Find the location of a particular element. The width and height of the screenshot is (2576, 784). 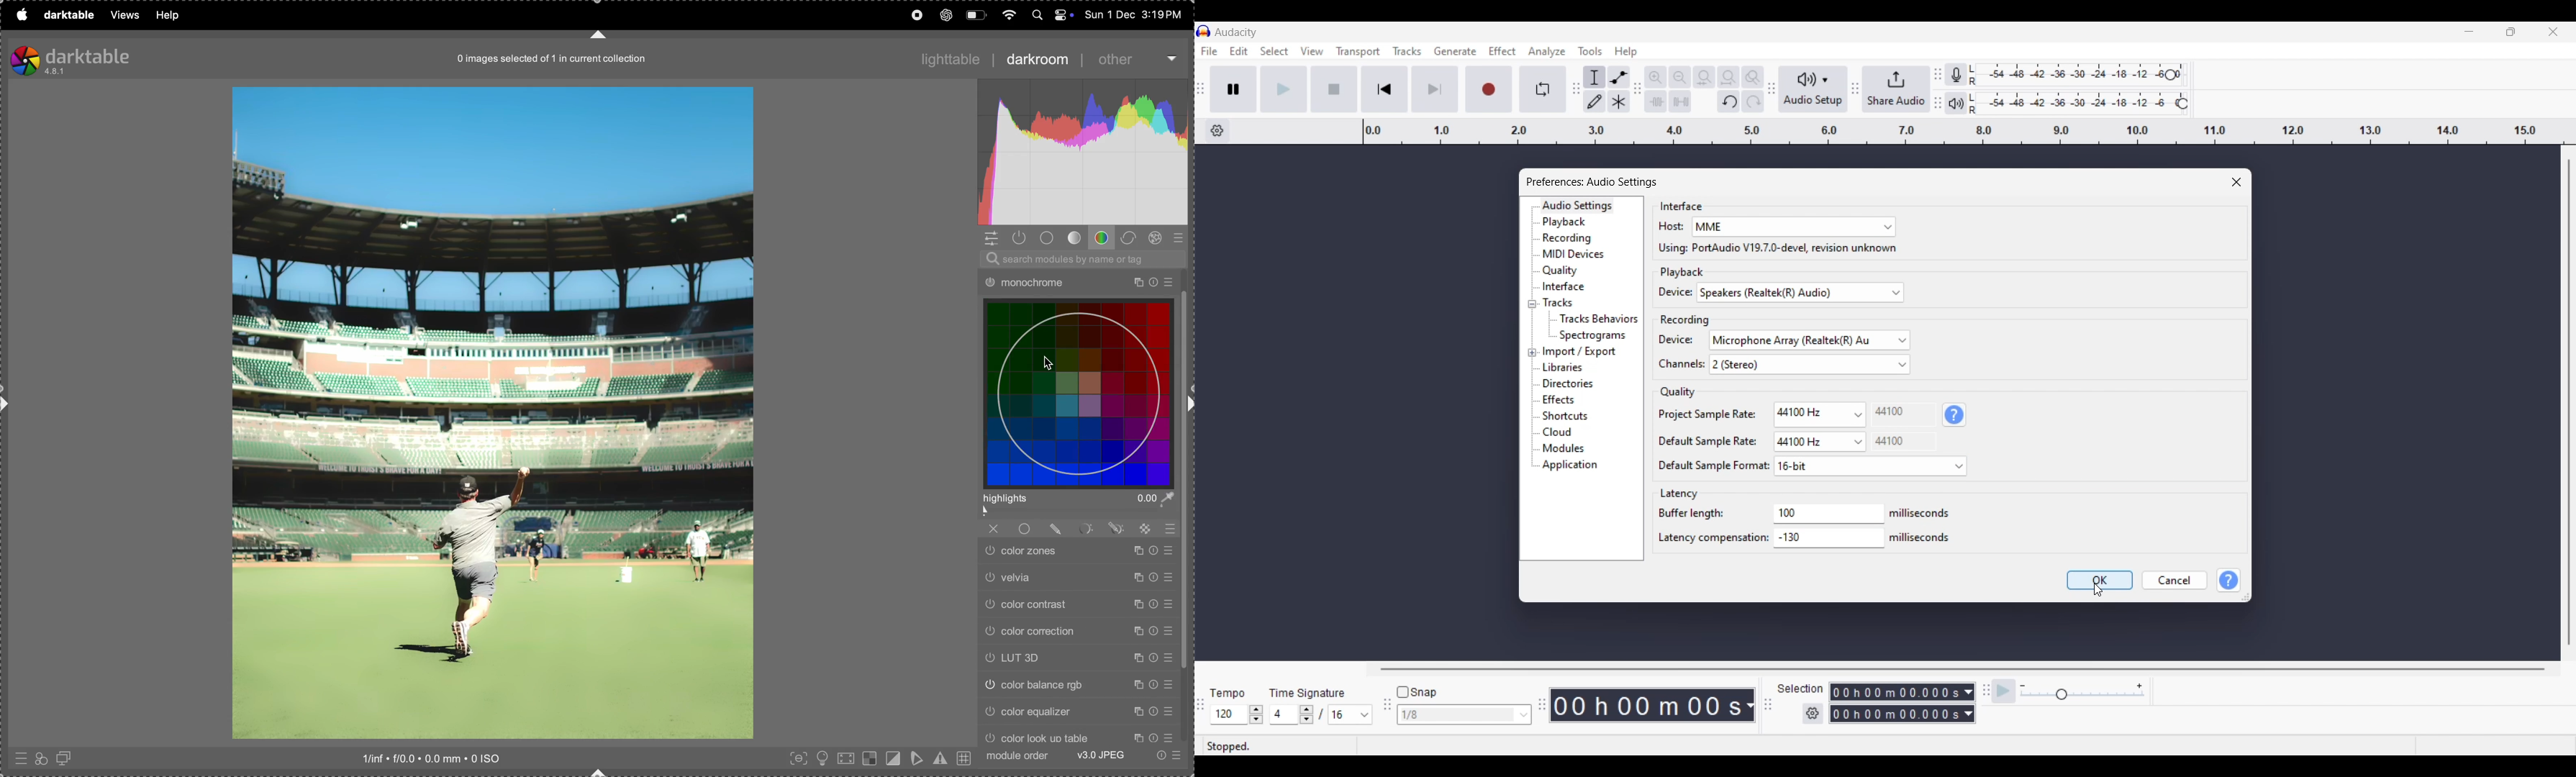

Modules is located at coordinates (1574, 449).